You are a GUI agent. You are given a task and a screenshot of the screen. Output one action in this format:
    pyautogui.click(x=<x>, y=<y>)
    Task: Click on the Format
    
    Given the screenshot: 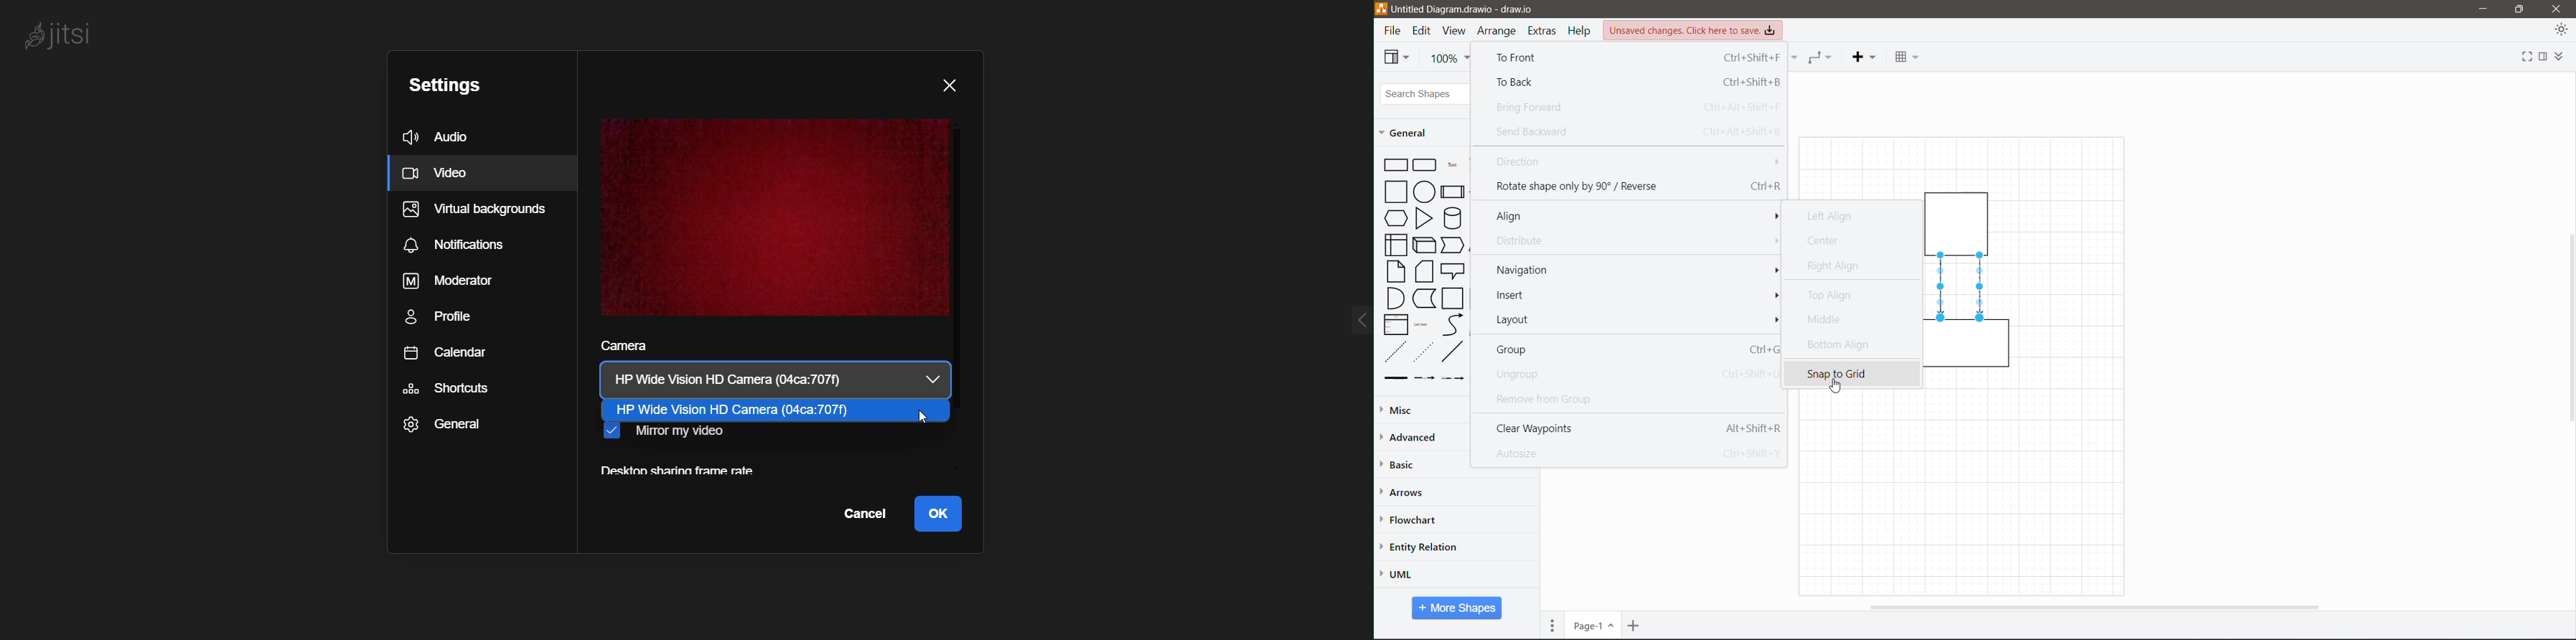 What is the action you would take?
    pyautogui.click(x=2543, y=57)
    